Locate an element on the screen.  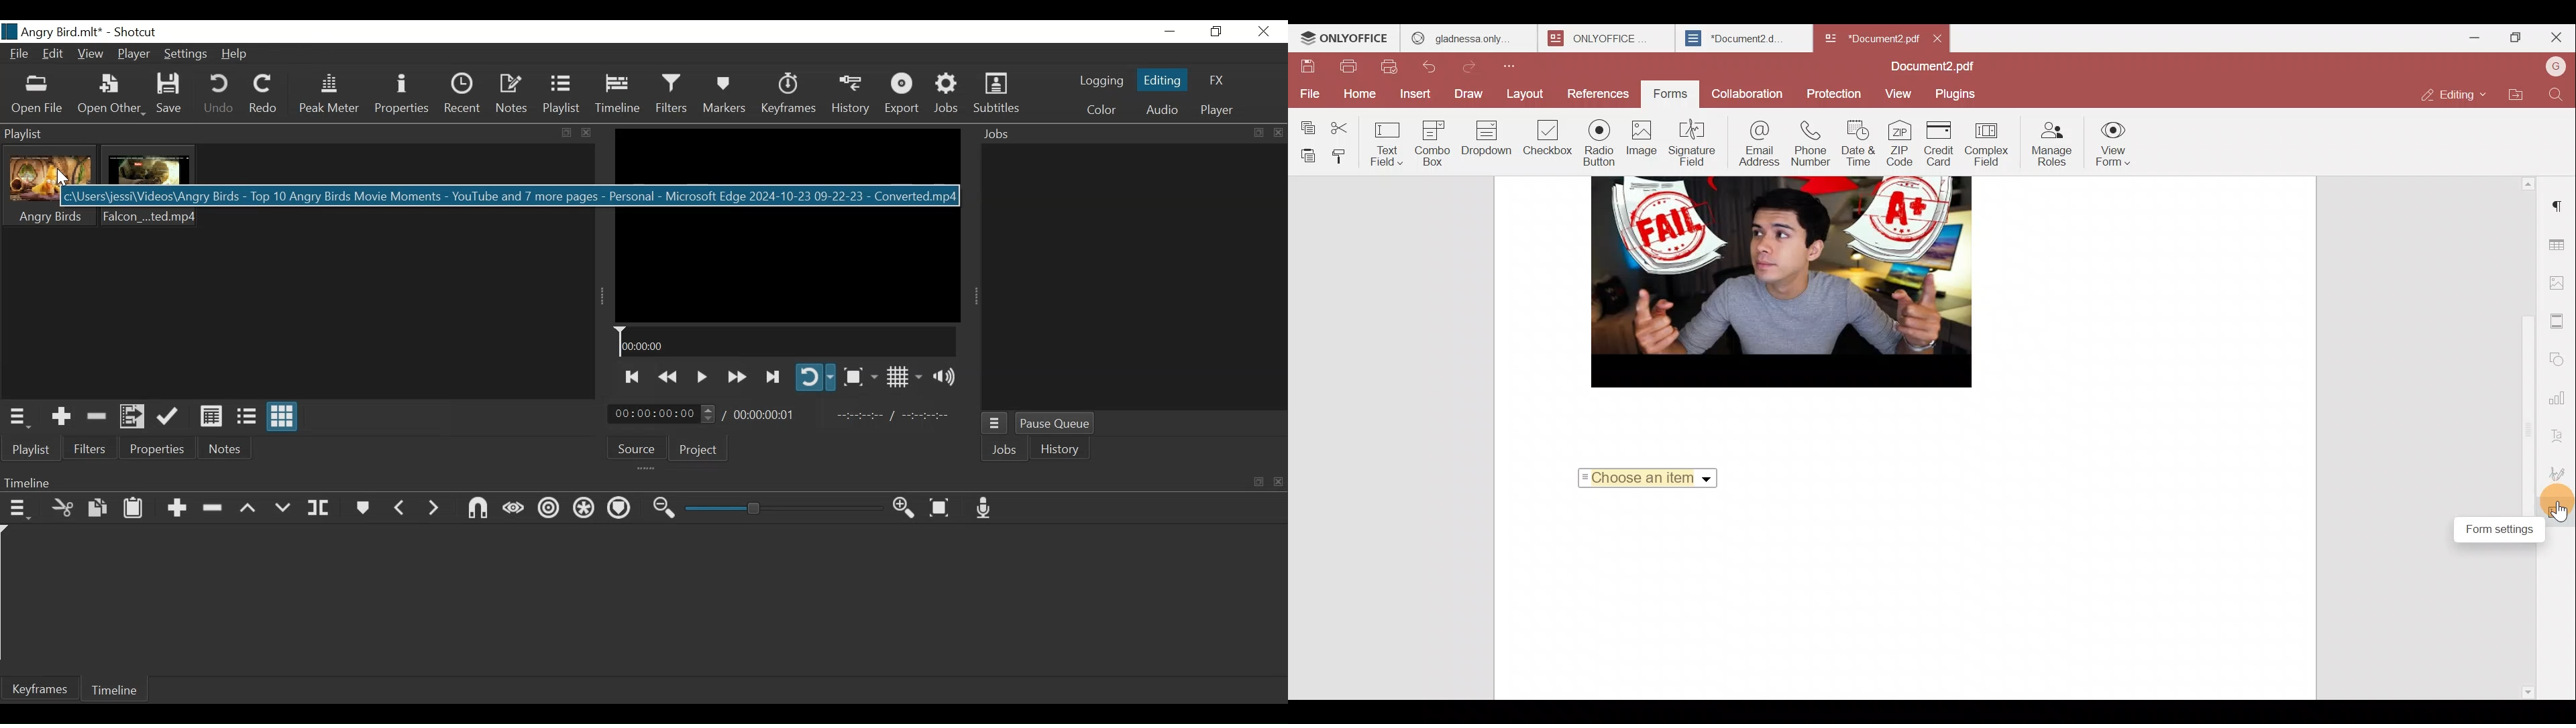
Paste is located at coordinates (132, 508).